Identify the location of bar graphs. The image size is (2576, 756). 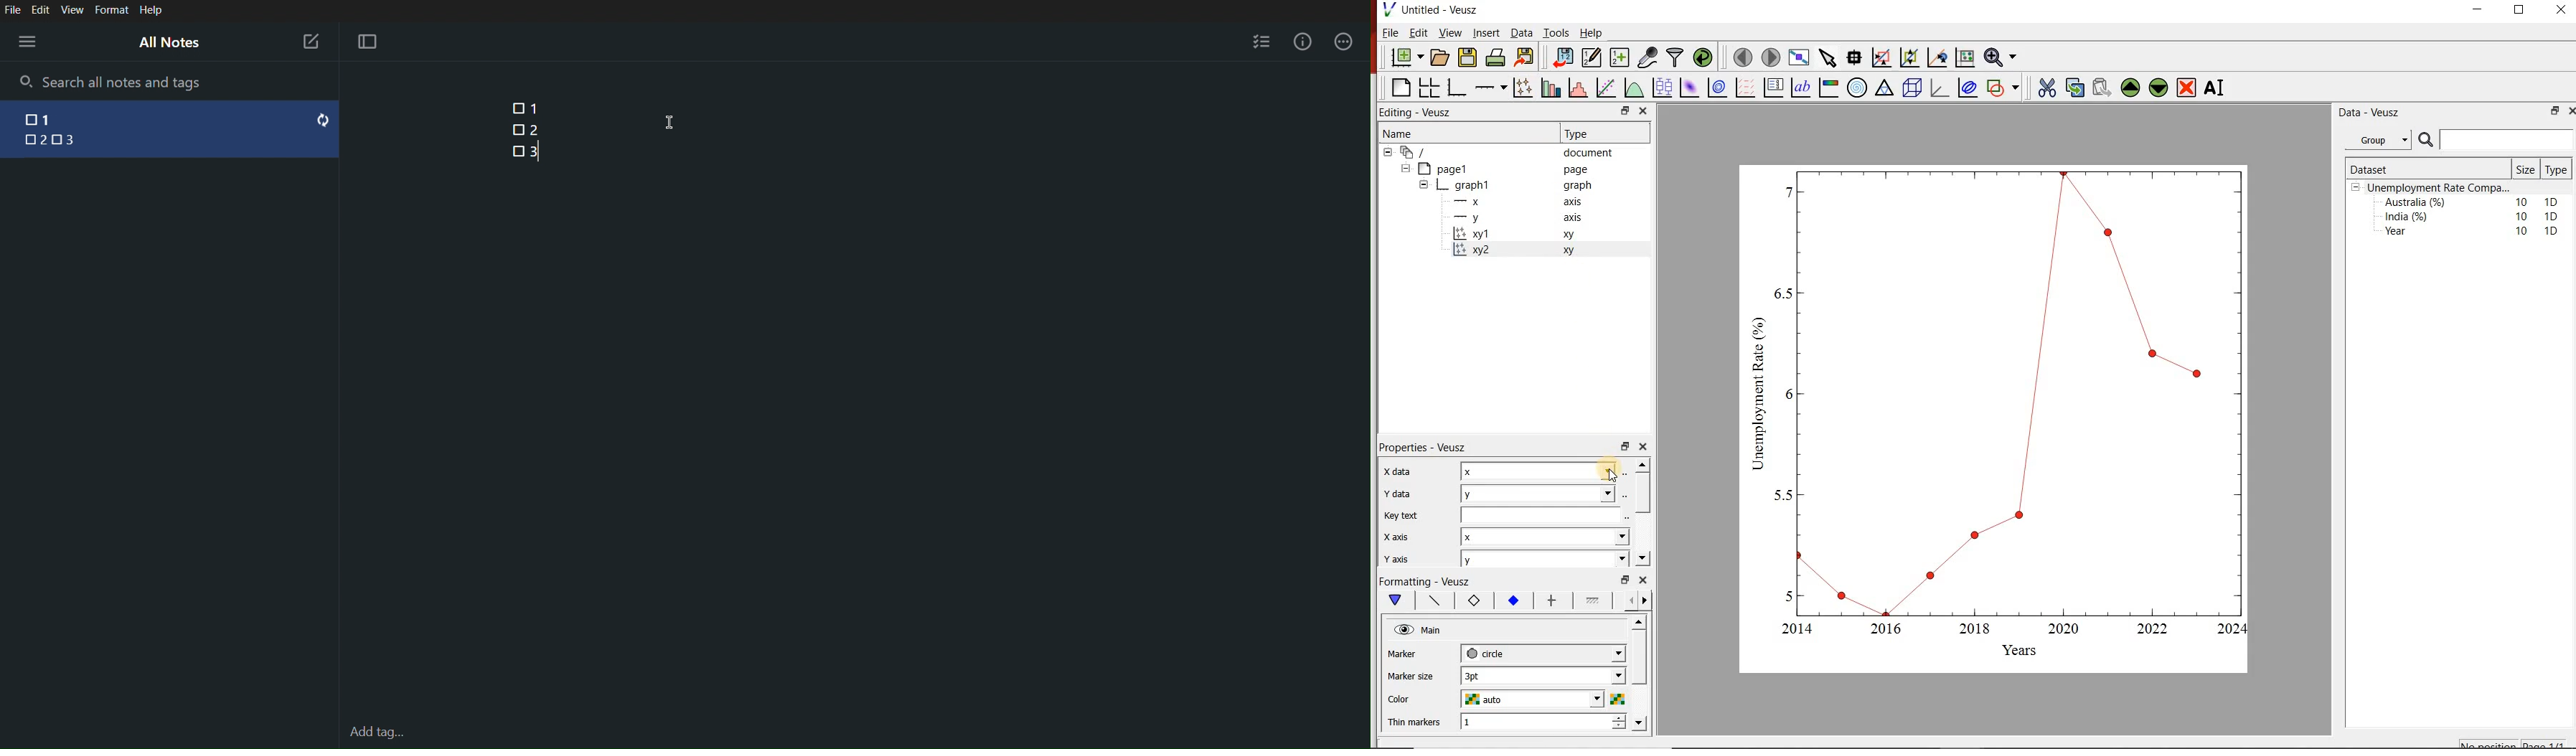
(1549, 88).